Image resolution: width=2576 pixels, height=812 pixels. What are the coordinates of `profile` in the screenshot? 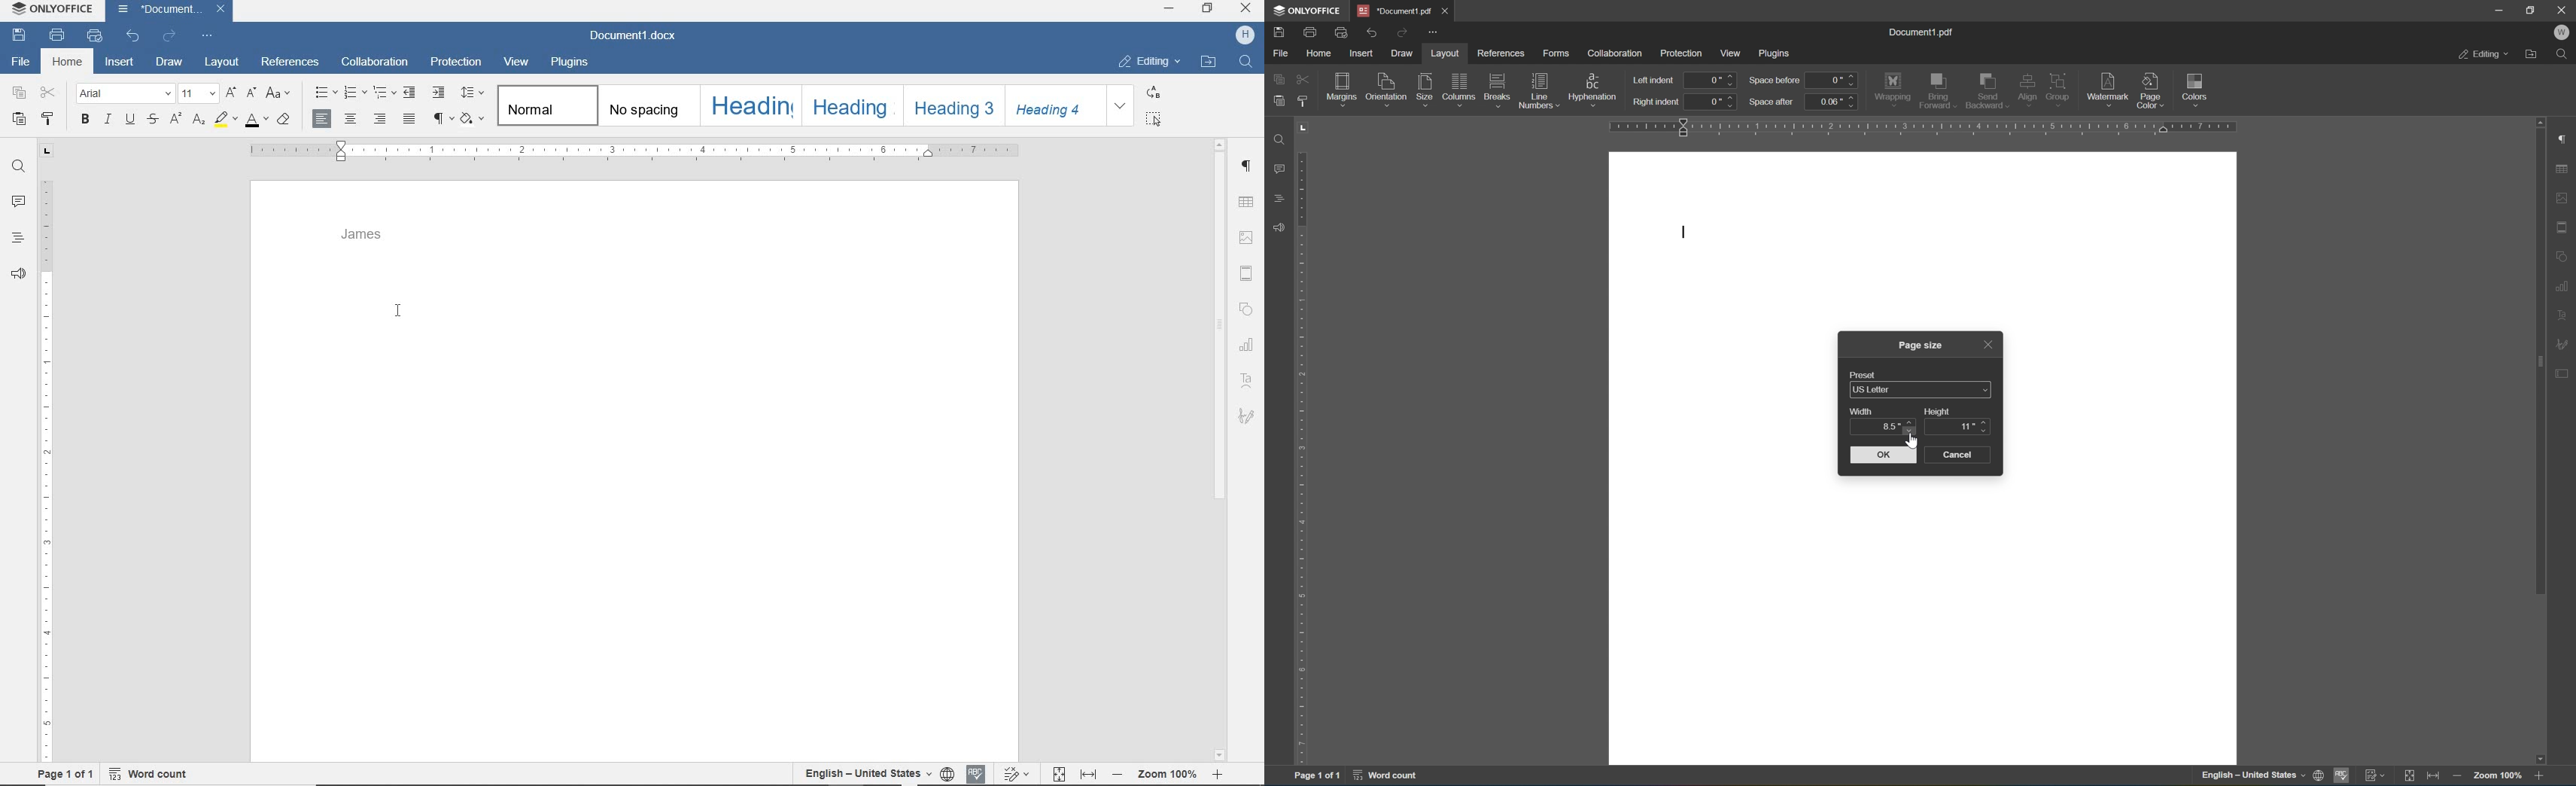 It's located at (1245, 37).